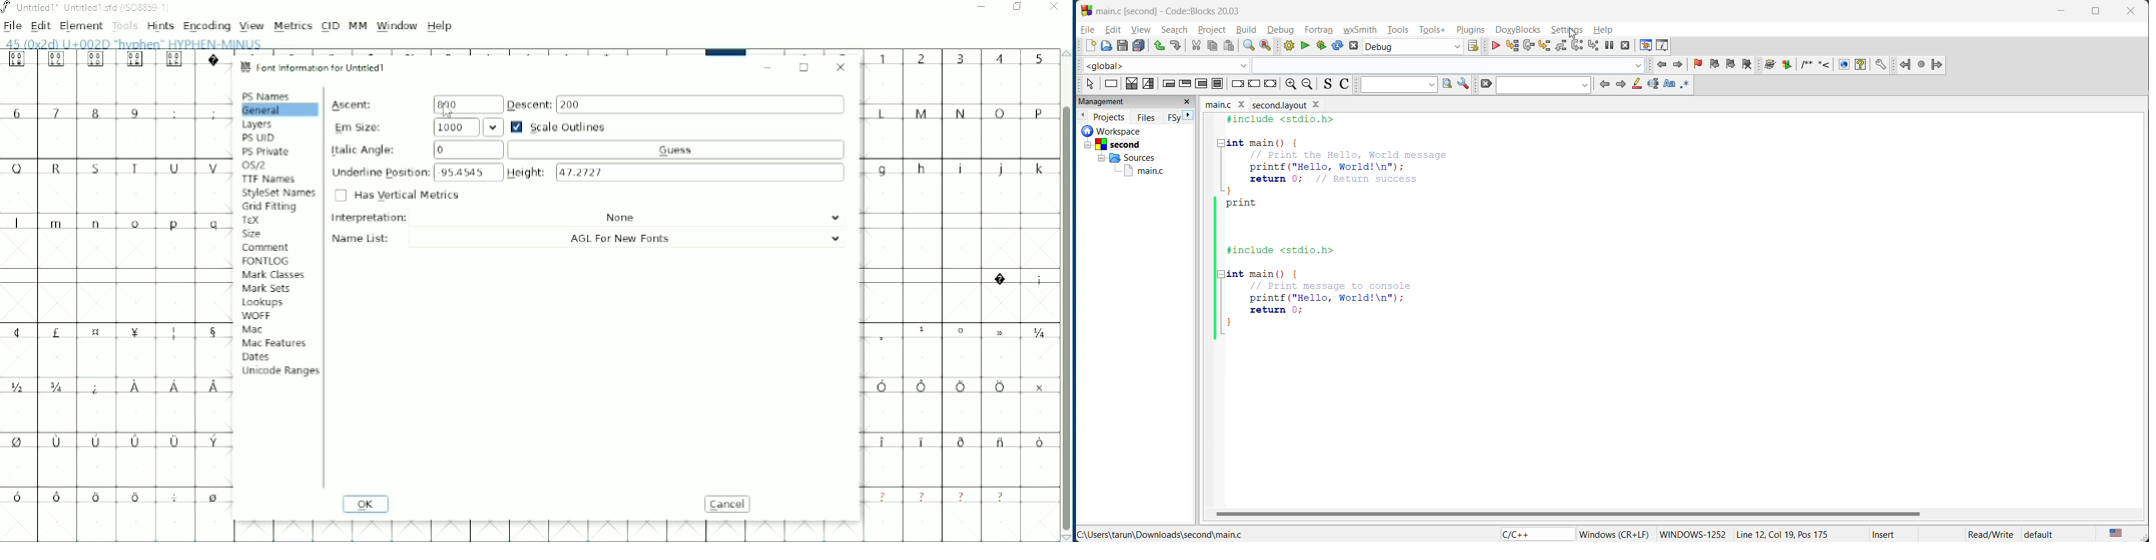 This screenshot has height=560, width=2156. I want to click on Comment, so click(265, 247).